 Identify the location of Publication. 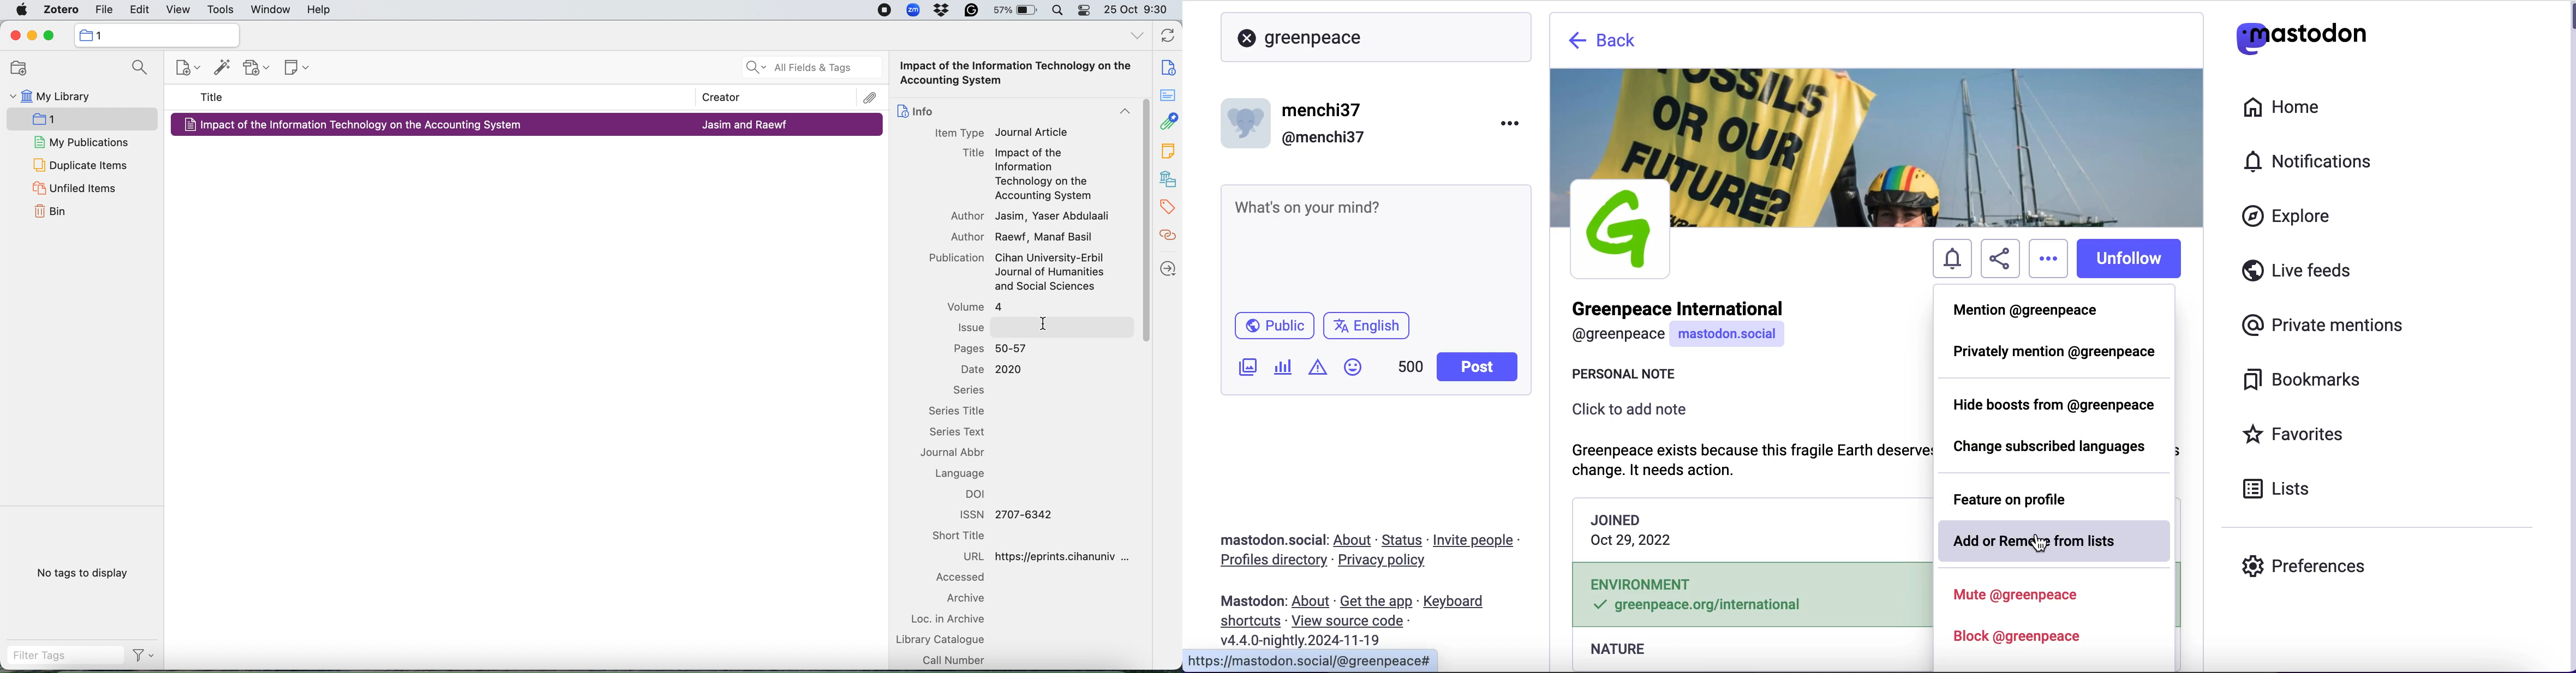
(954, 259).